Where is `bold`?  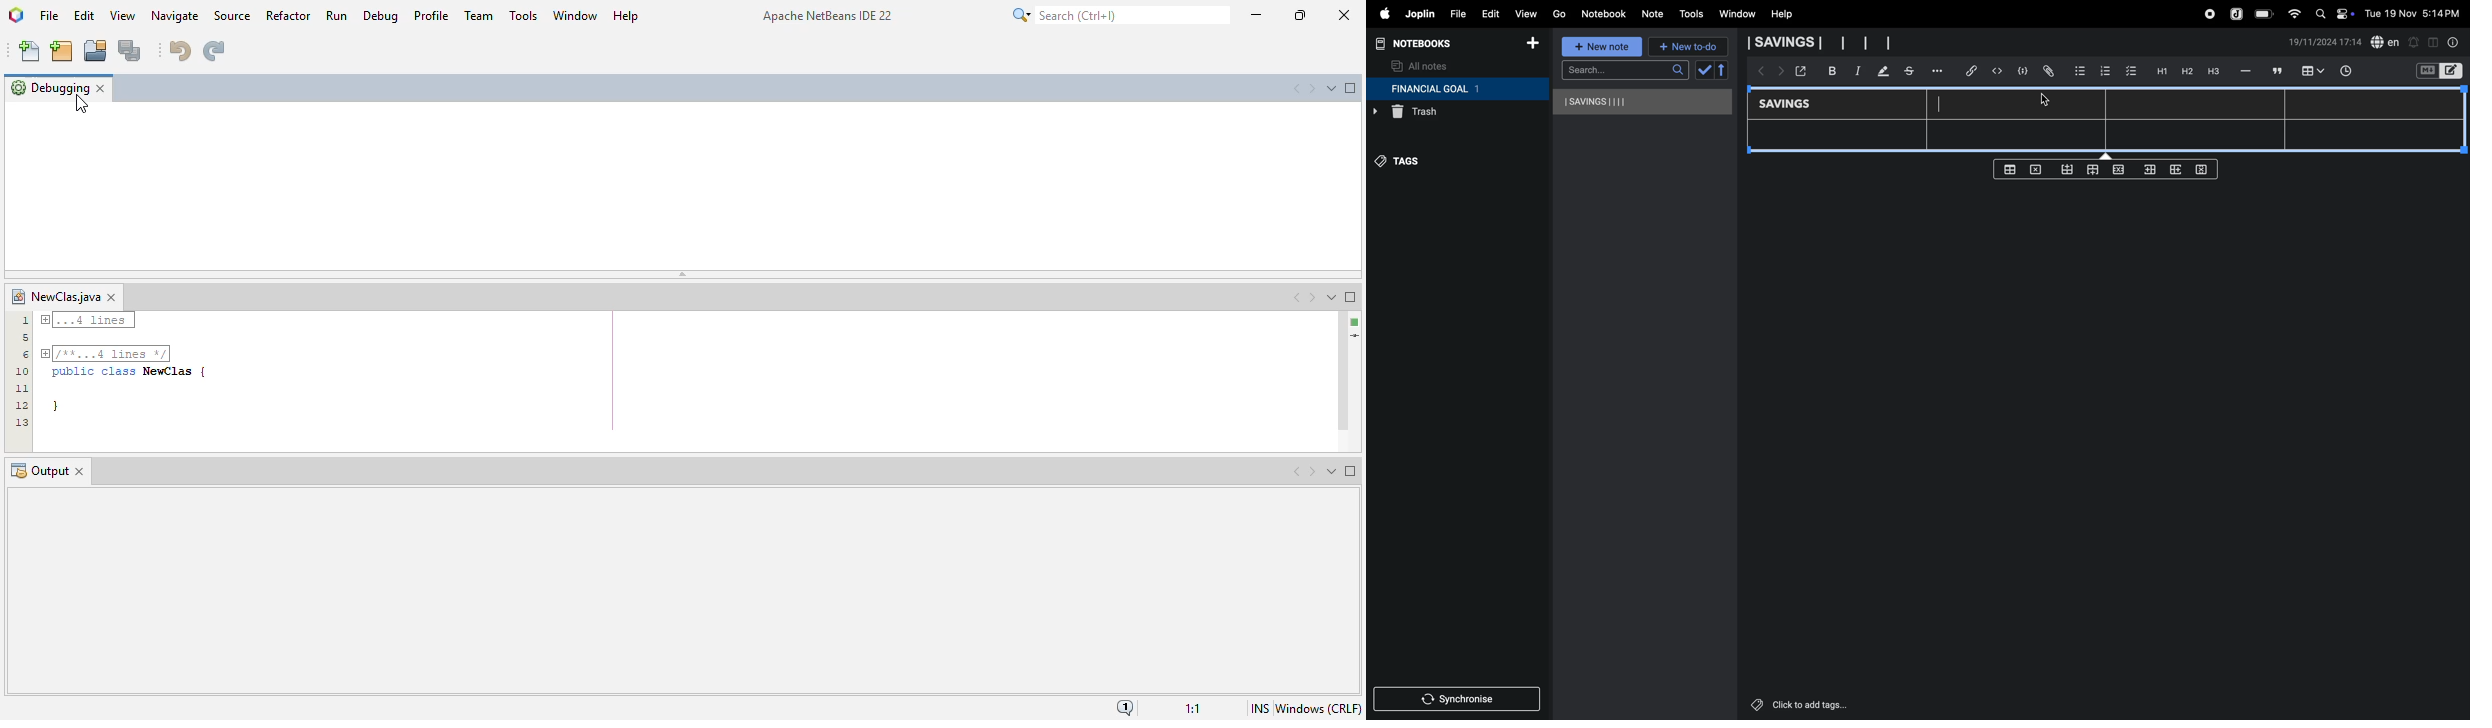 bold is located at coordinates (1827, 70).